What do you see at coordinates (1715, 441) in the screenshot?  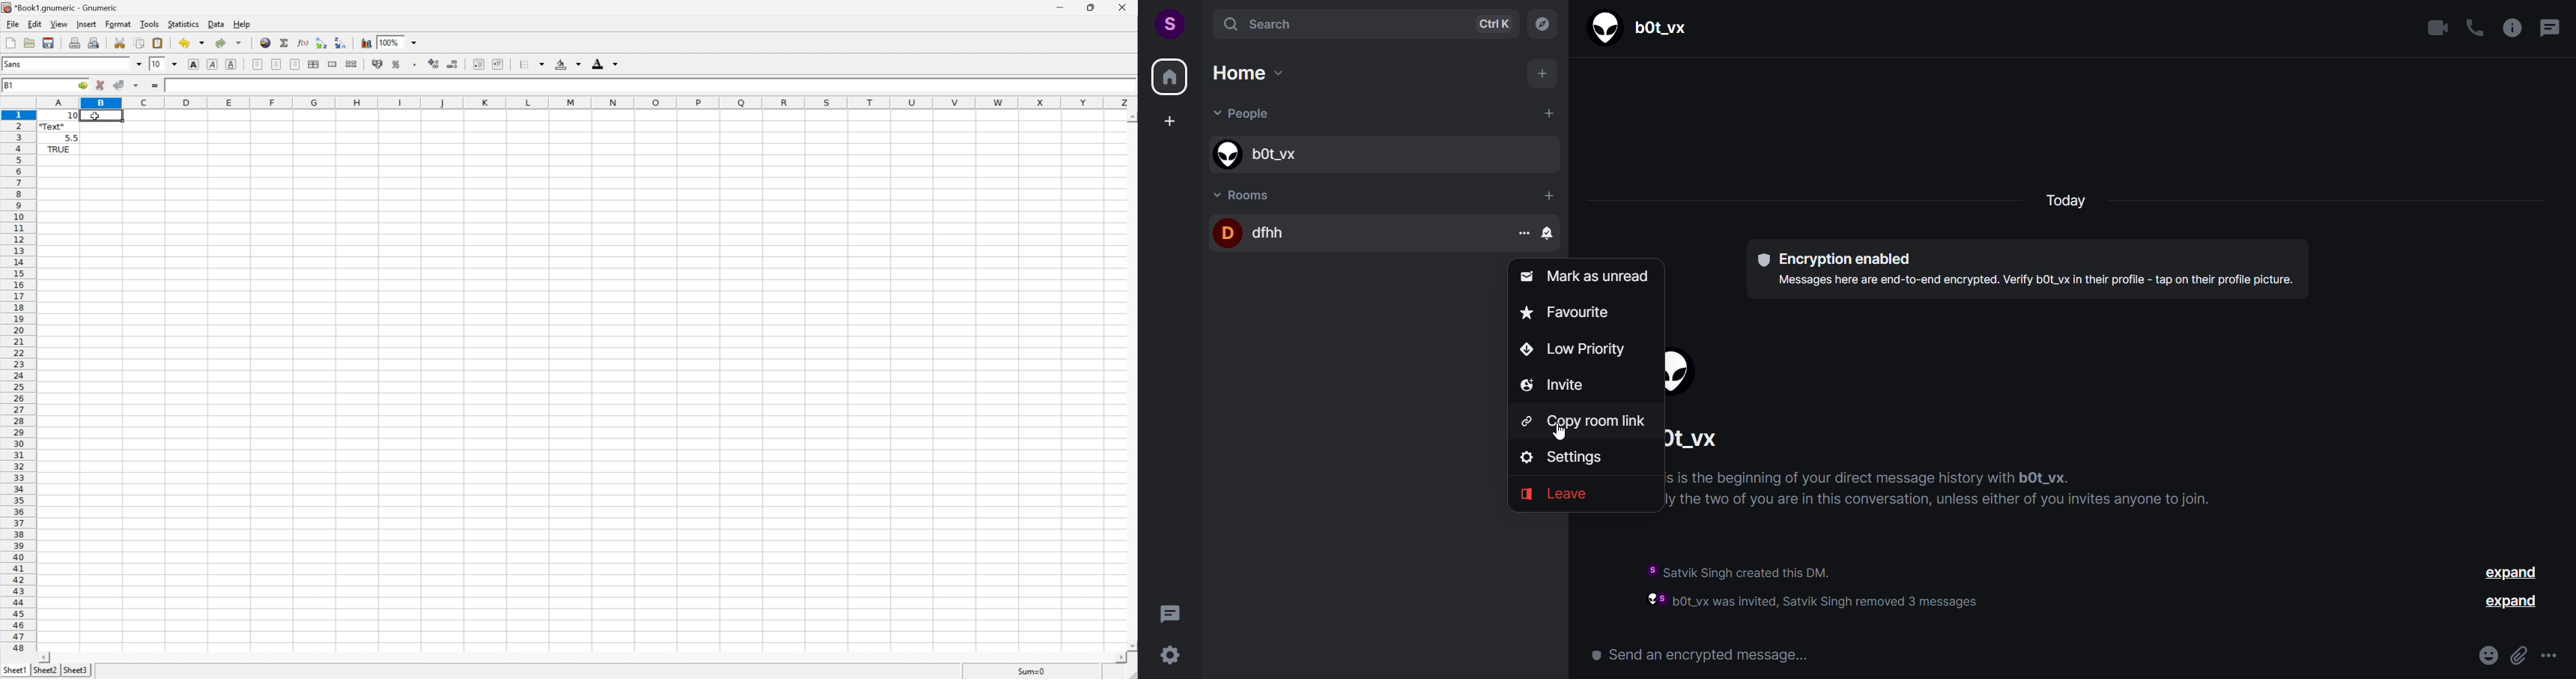 I see `people name` at bounding box center [1715, 441].